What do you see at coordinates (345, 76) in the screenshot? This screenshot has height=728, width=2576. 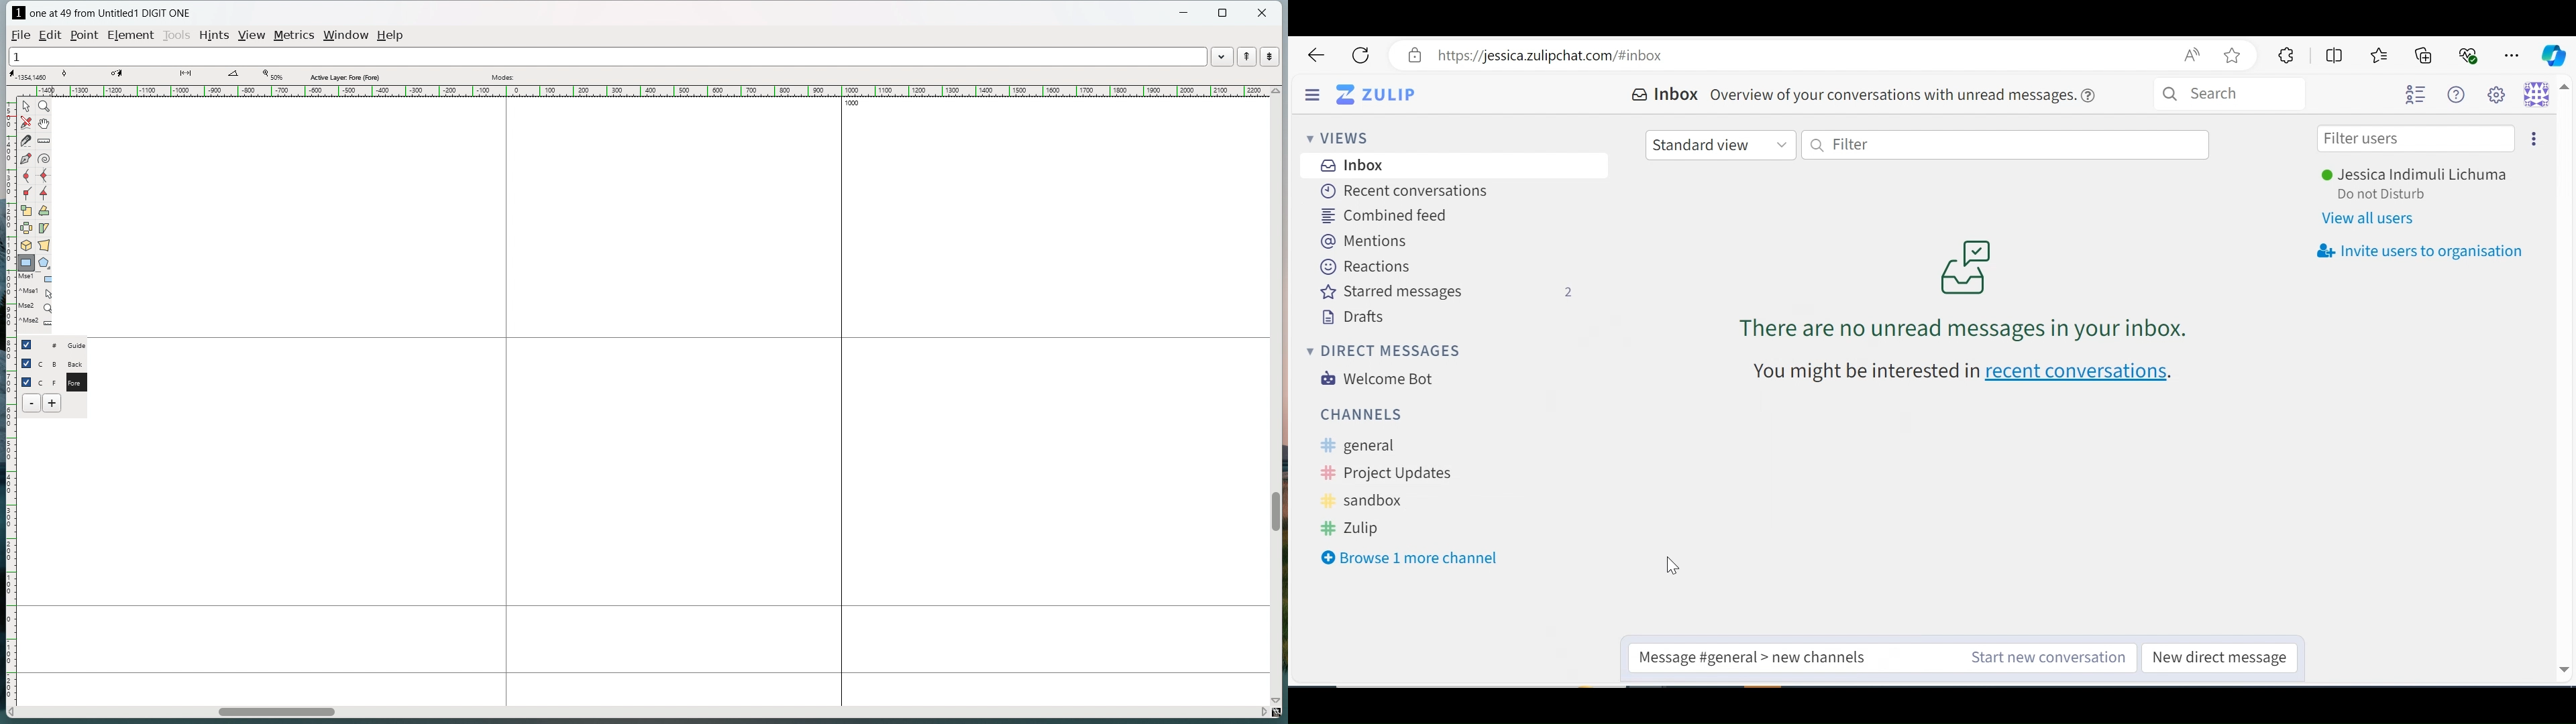 I see `Active layer fore` at bounding box center [345, 76].